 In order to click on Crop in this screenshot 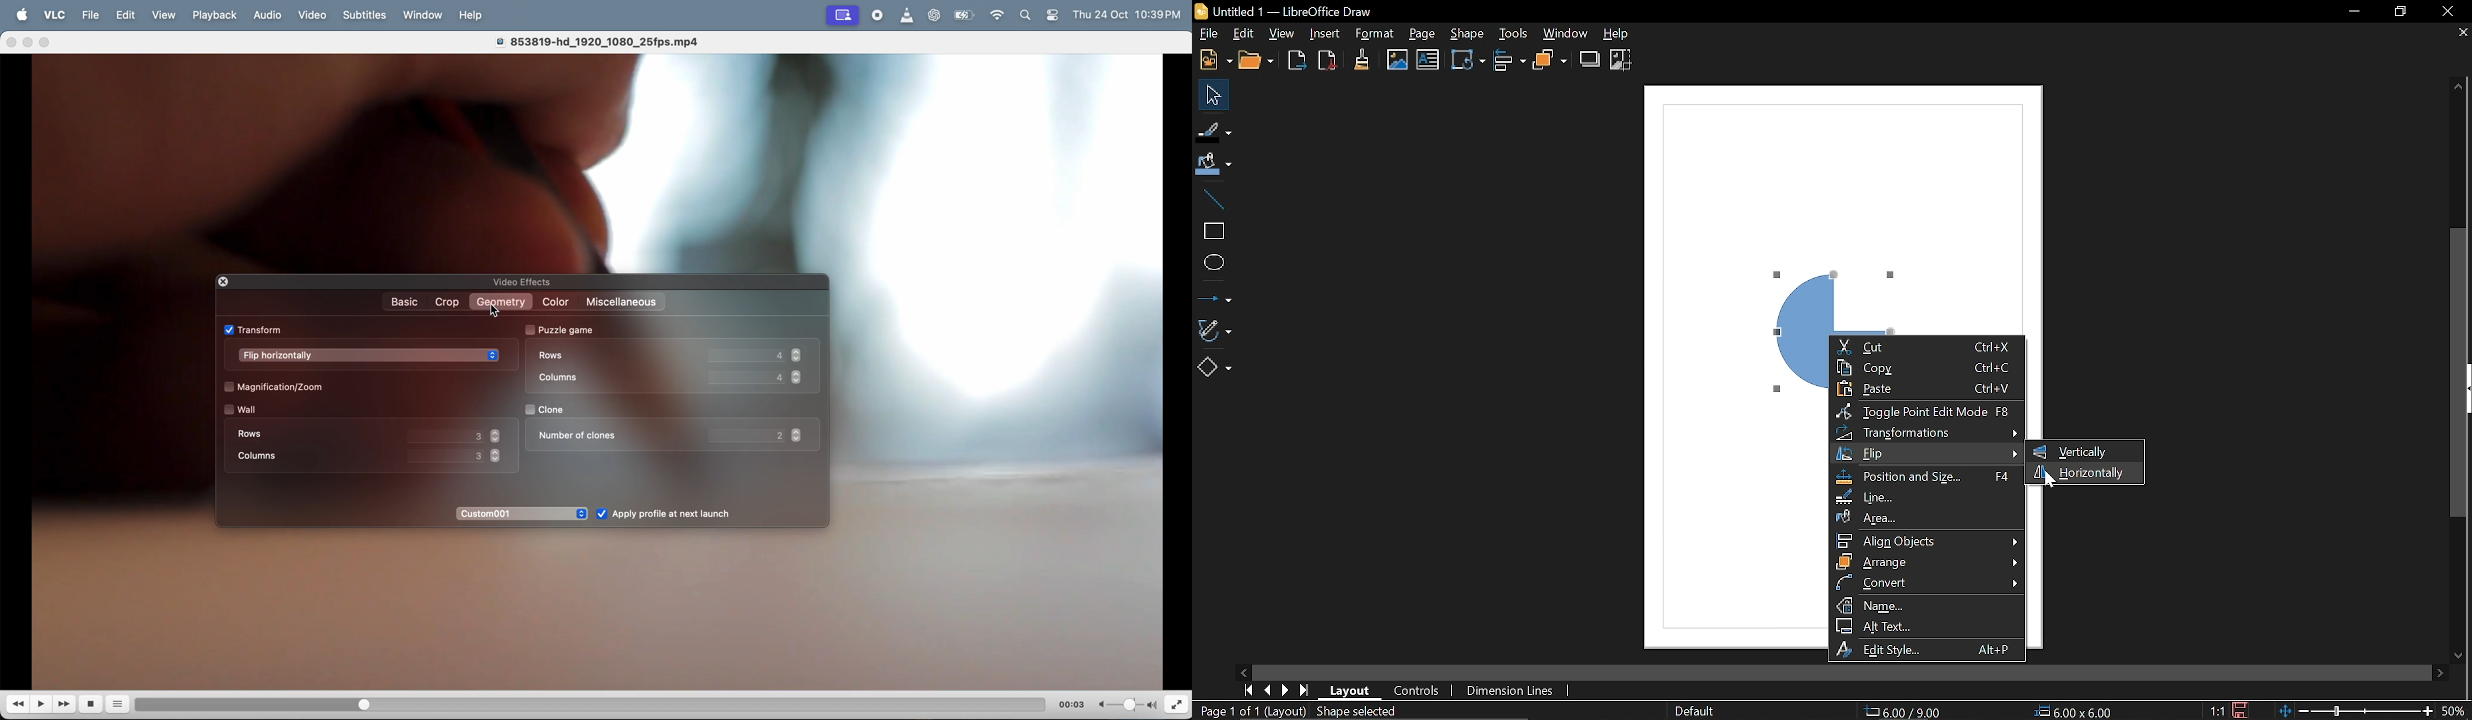, I will do `click(1620, 60)`.